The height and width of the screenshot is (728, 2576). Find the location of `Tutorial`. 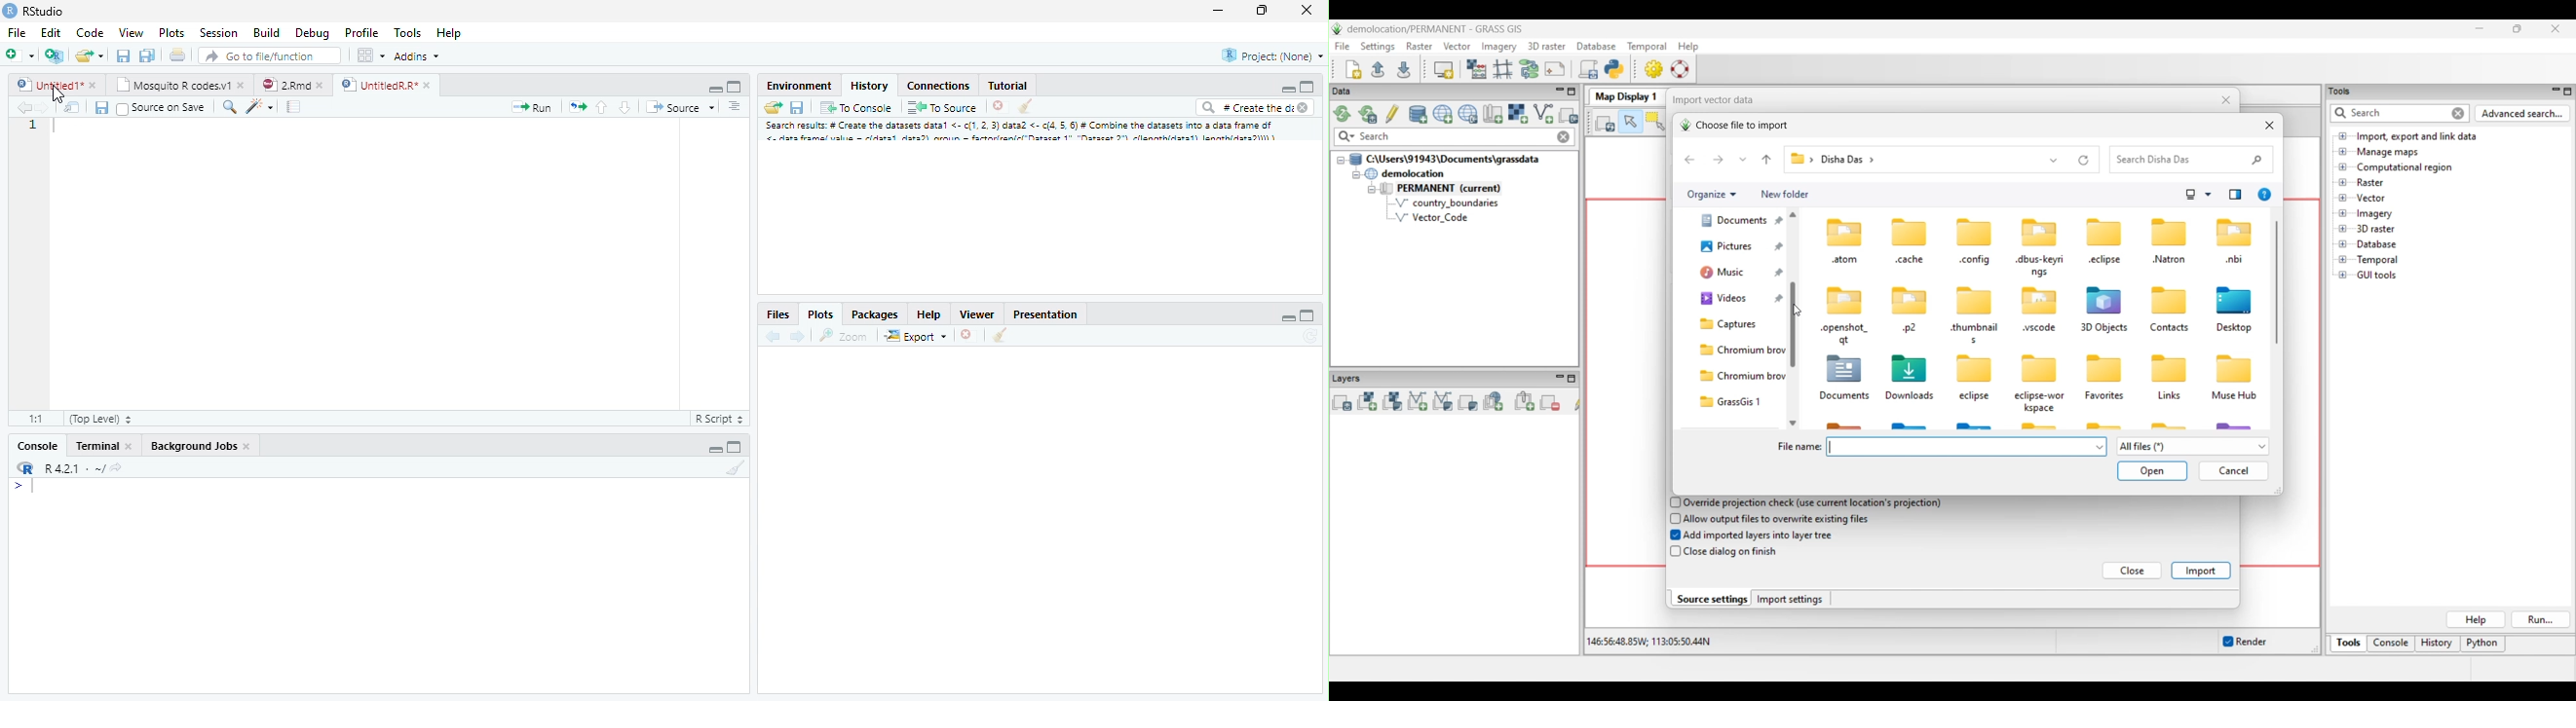

Tutorial is located at coordinates (1008, 86).